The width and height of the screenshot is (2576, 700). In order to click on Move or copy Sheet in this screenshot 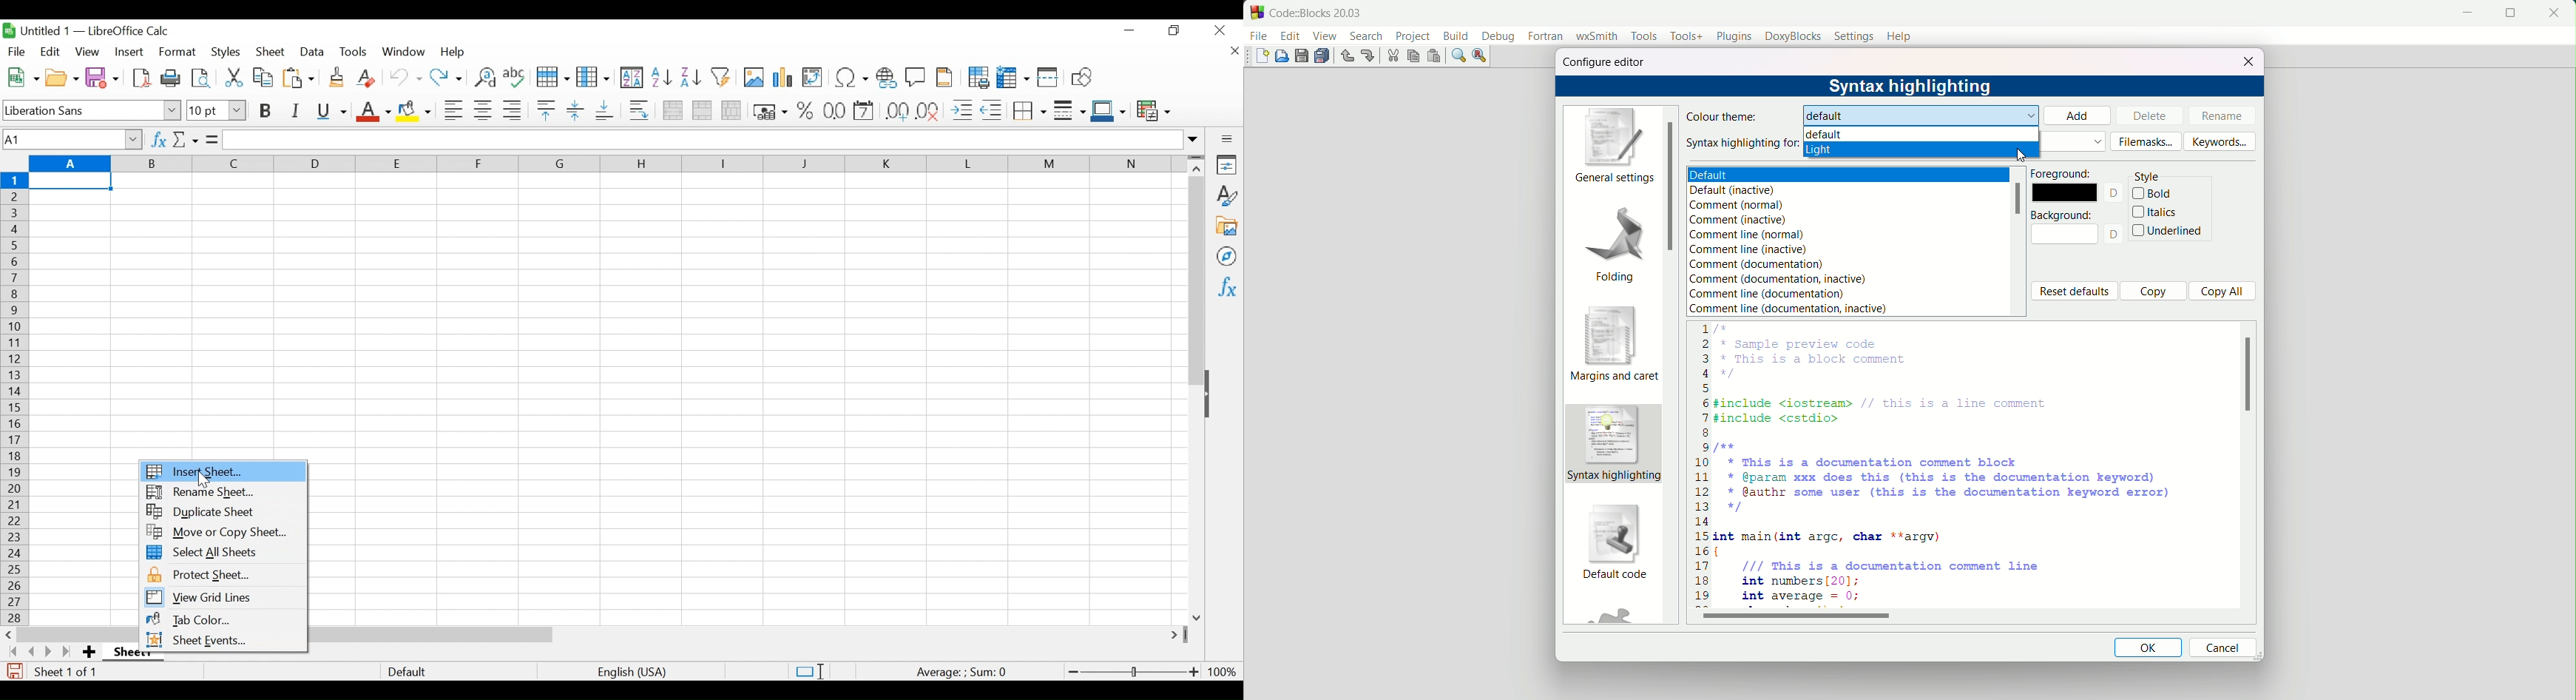, I will do `click(224, 533)`.